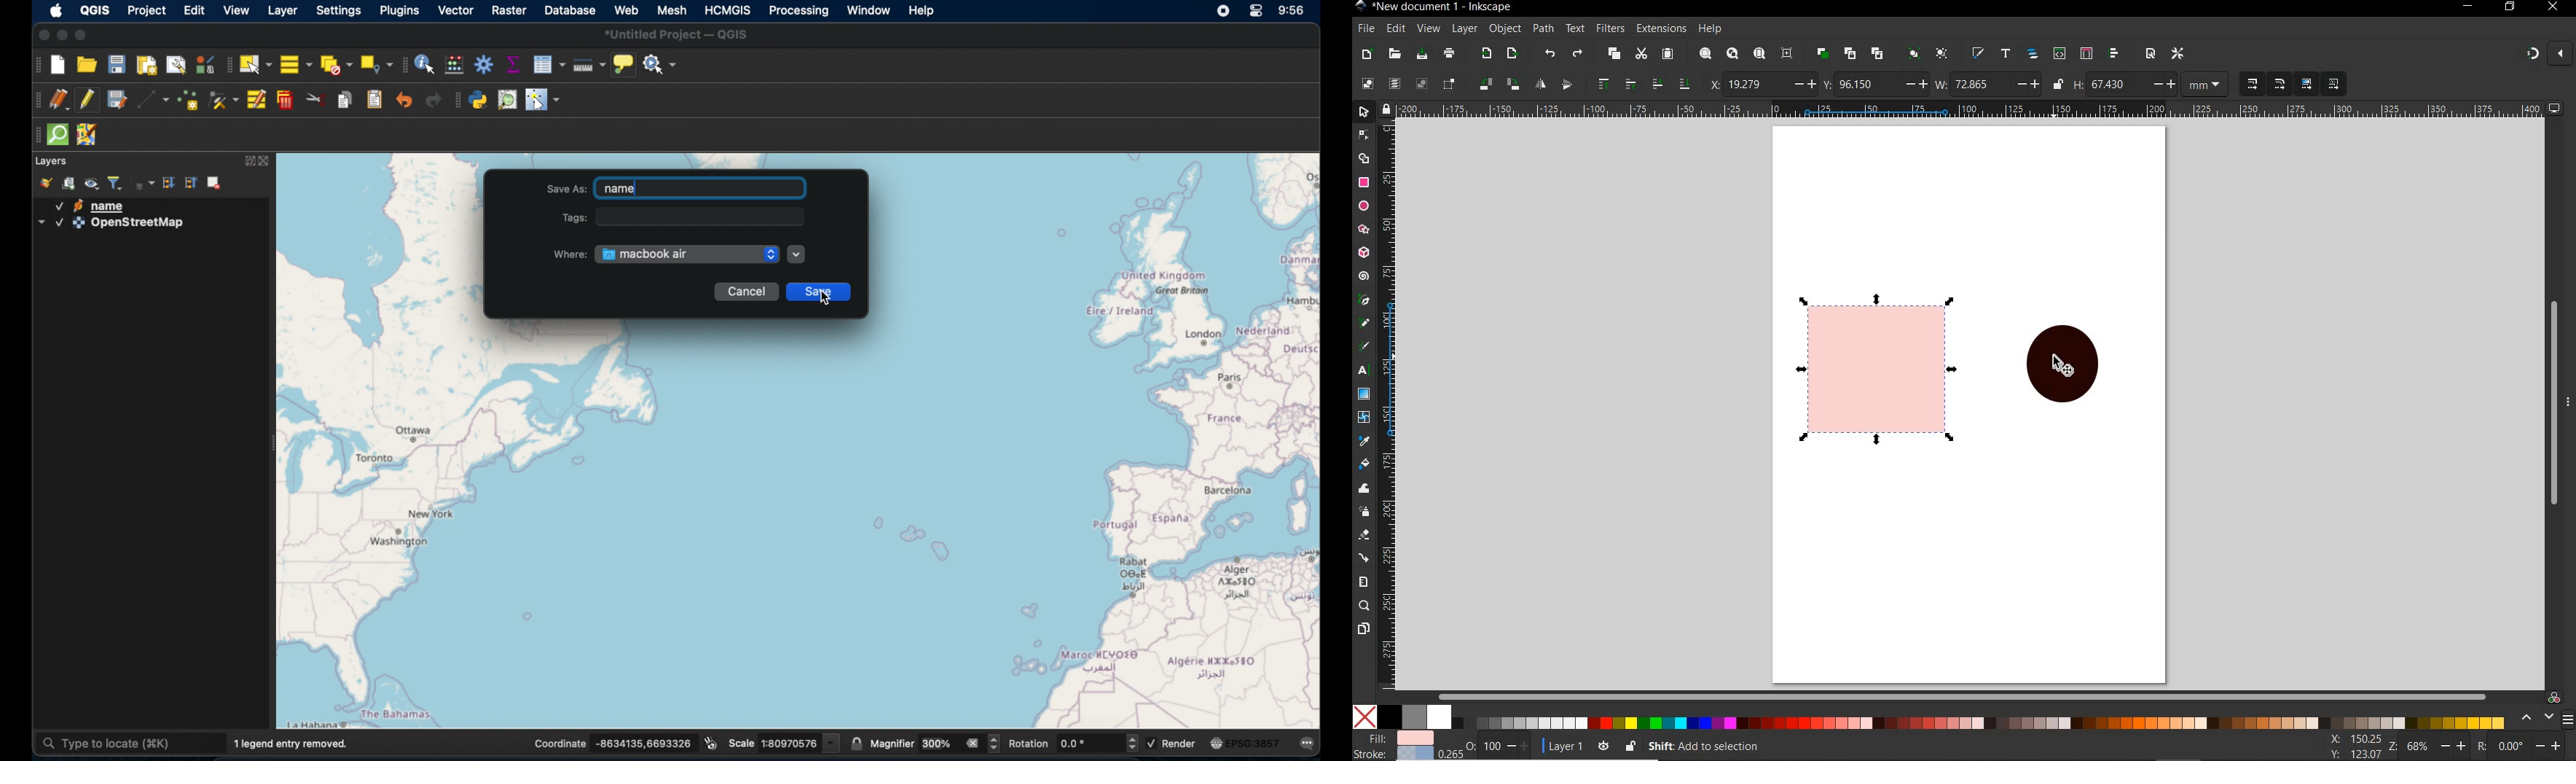  I want to click on QGIS, so click(94, 11).